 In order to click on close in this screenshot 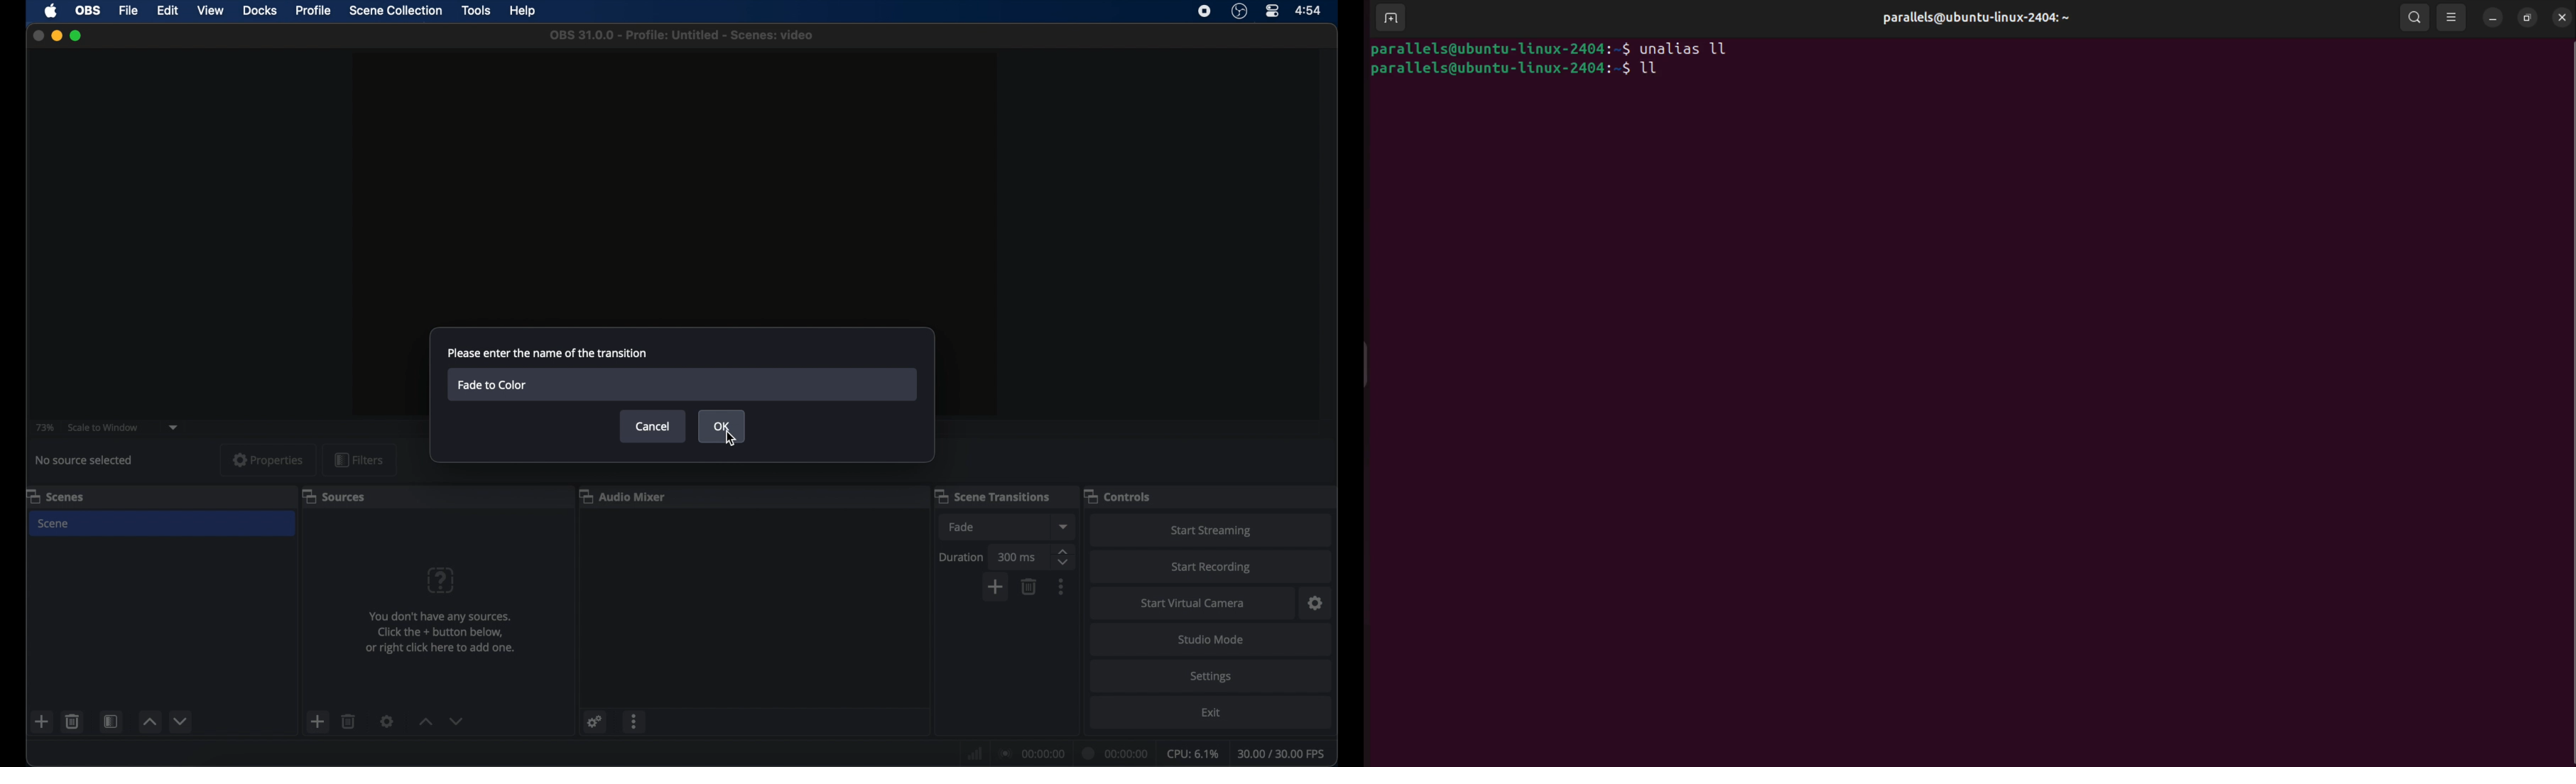, I will do `click(38, 36)`.